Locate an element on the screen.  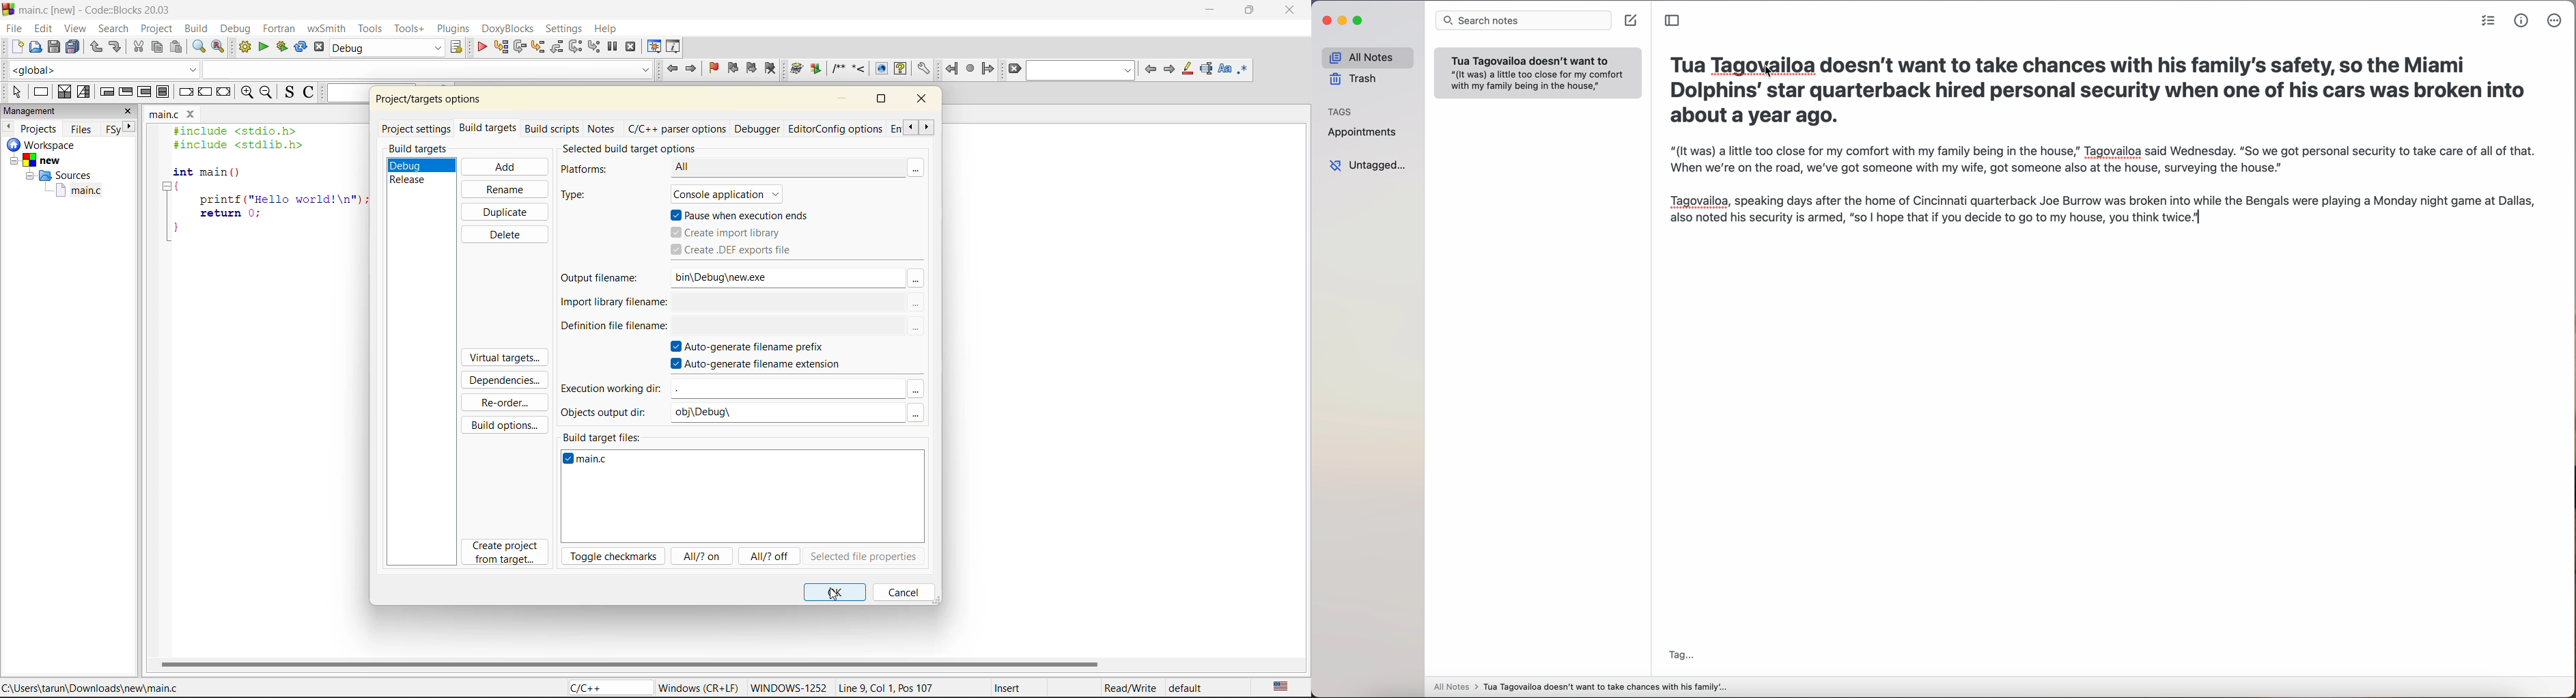
View generated HTML documentation is located at coordinates (881, 68).